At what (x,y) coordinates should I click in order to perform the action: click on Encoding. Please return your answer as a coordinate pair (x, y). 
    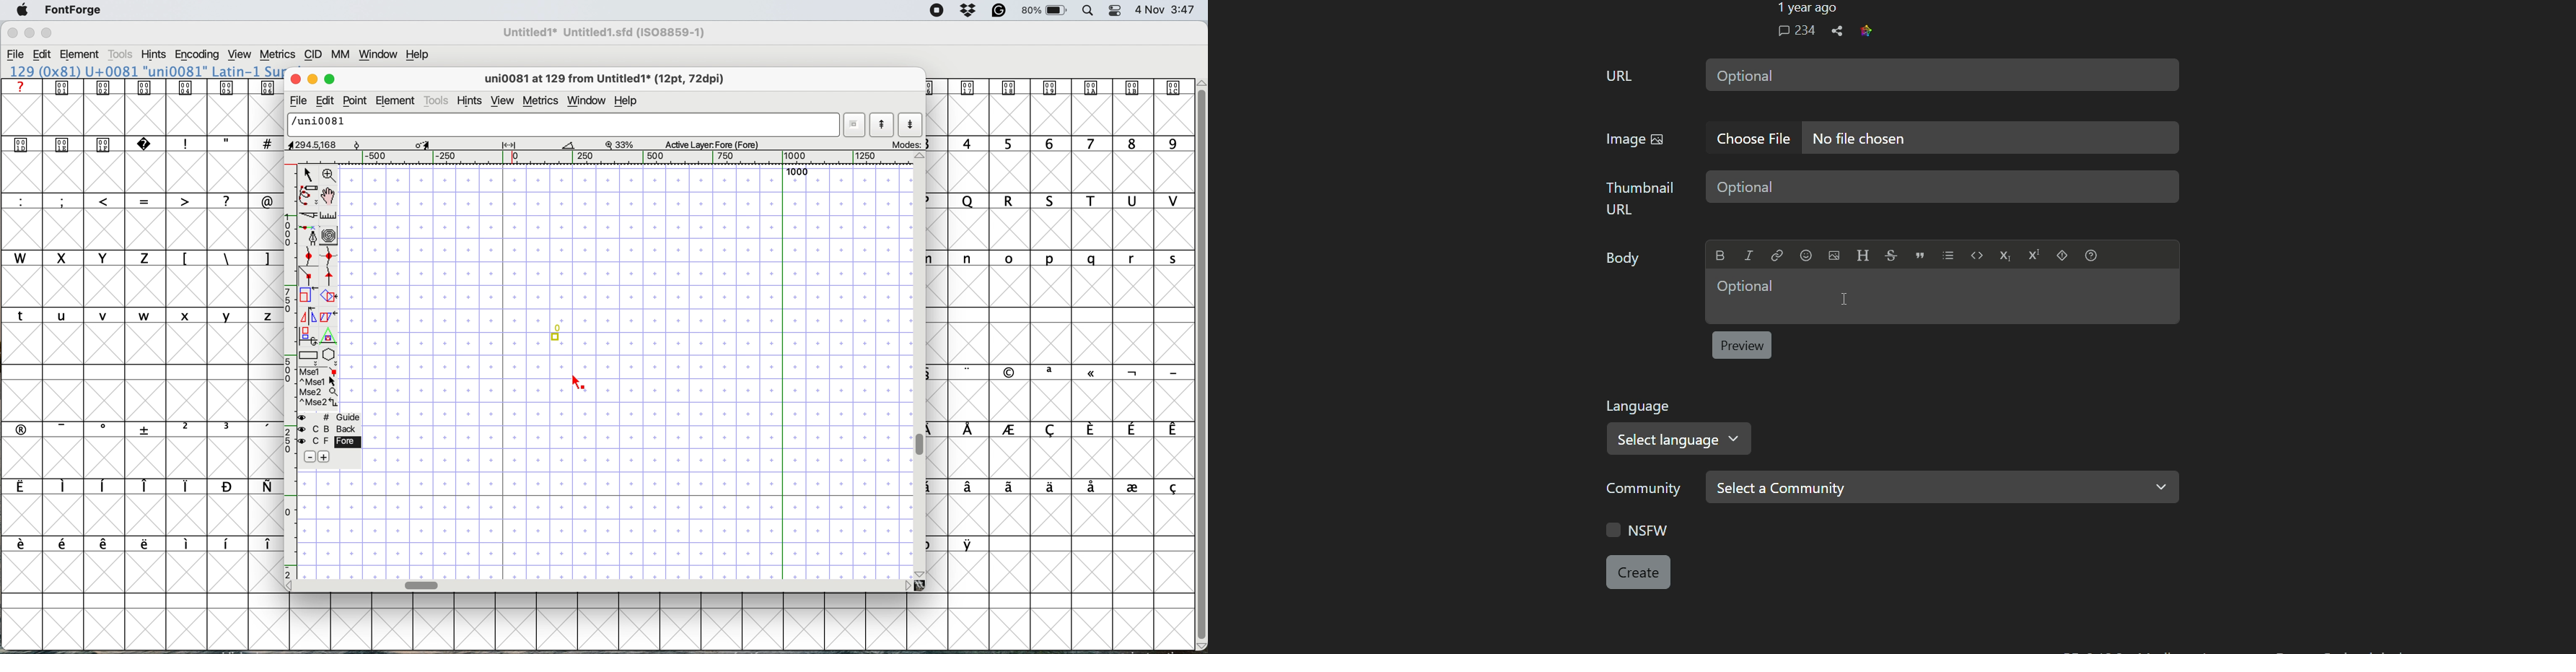
    Looking at the image, I should click on (199, 55).